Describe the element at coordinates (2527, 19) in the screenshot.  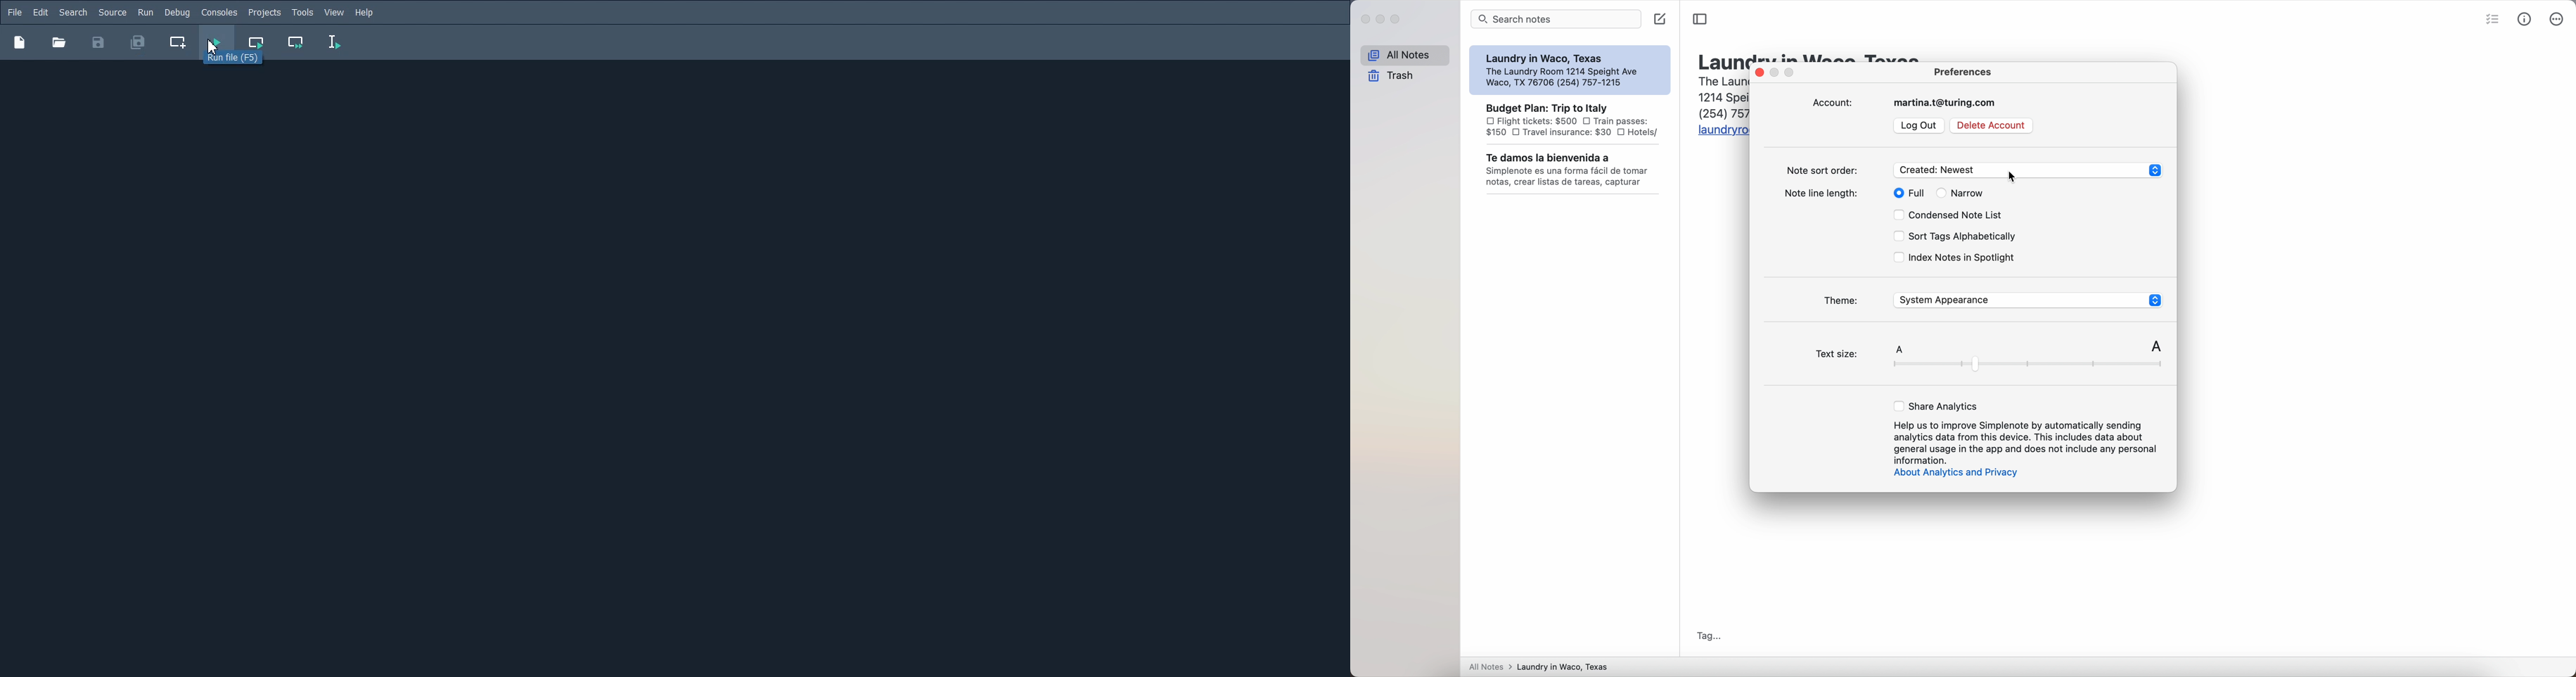
I see `metrics` at that location.